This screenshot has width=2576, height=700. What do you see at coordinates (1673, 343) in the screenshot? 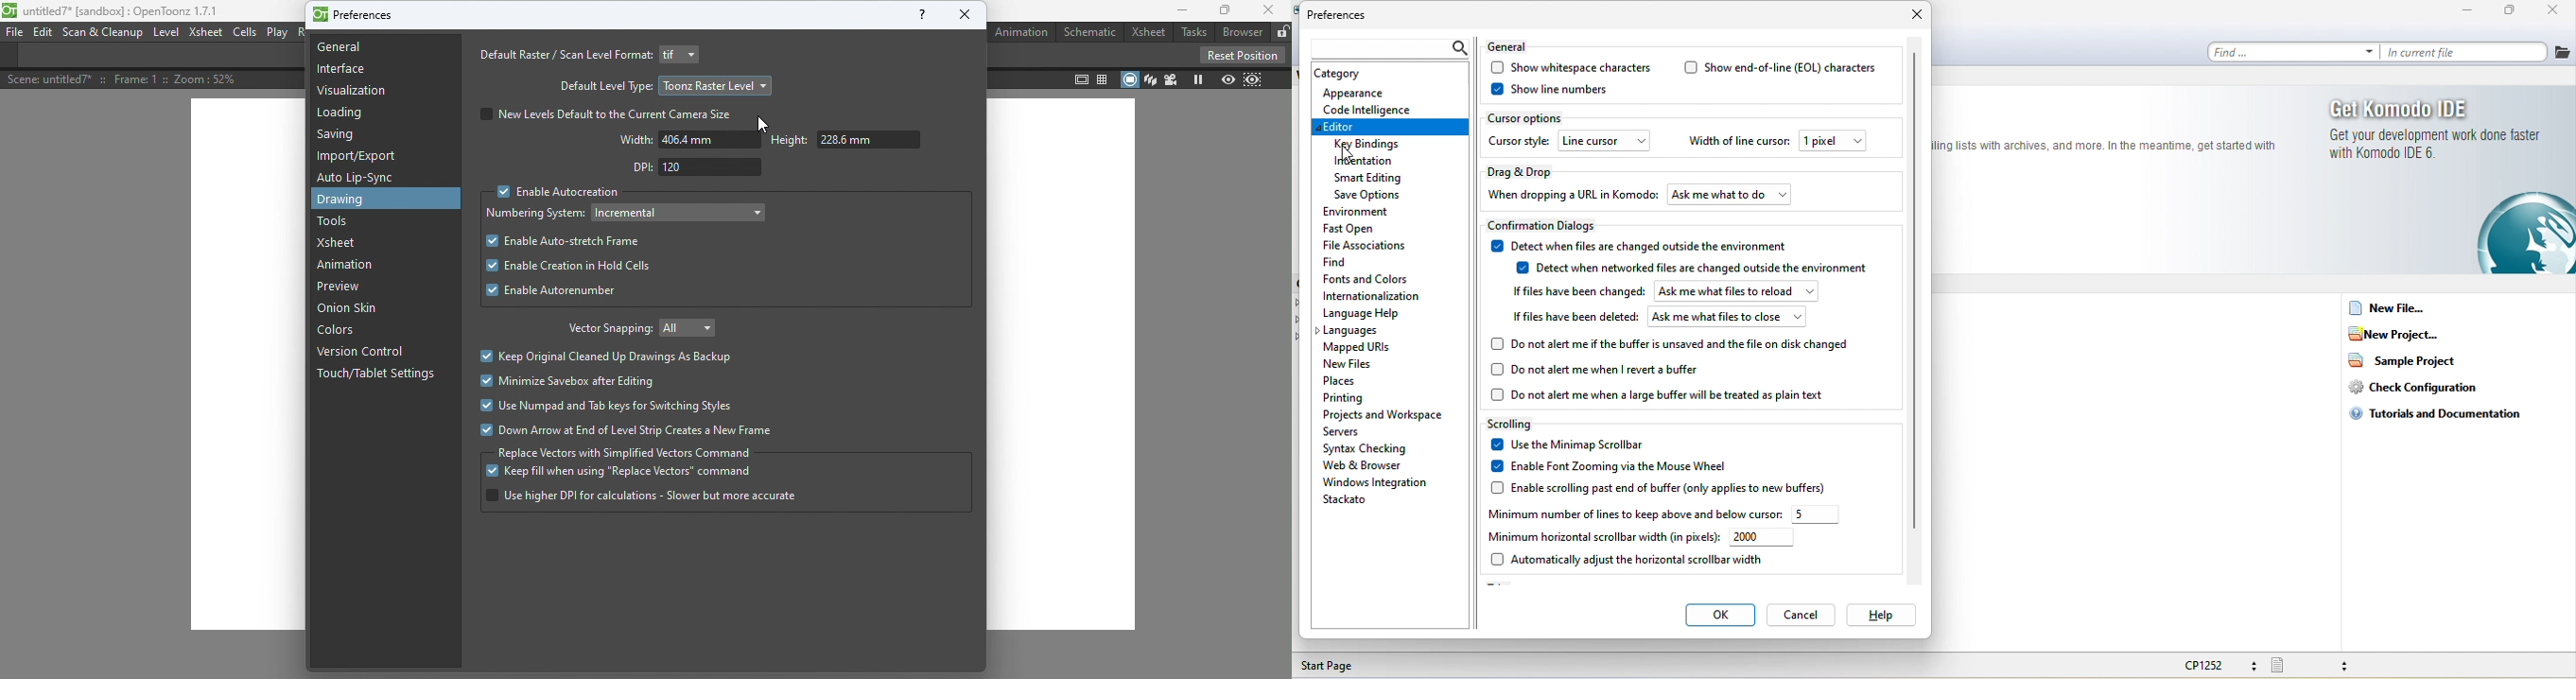
I see `do not alert me if the buffer is unsaved and the file on disk changed` at bounding box center [1673, 343].